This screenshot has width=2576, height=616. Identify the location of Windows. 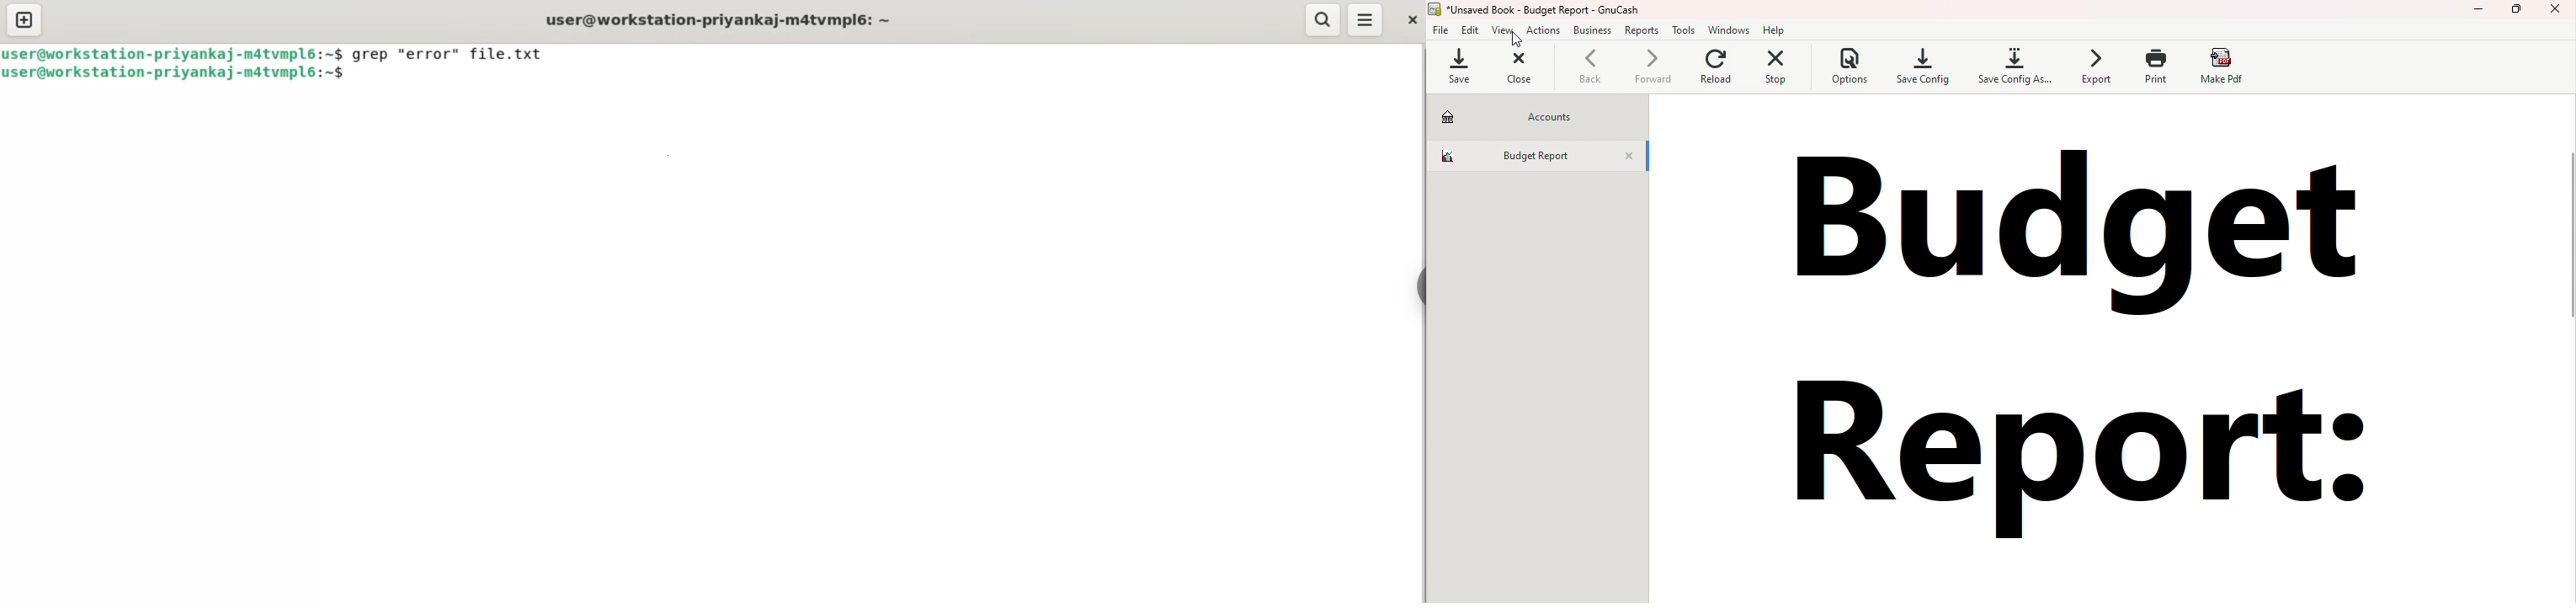
(1730, 33).